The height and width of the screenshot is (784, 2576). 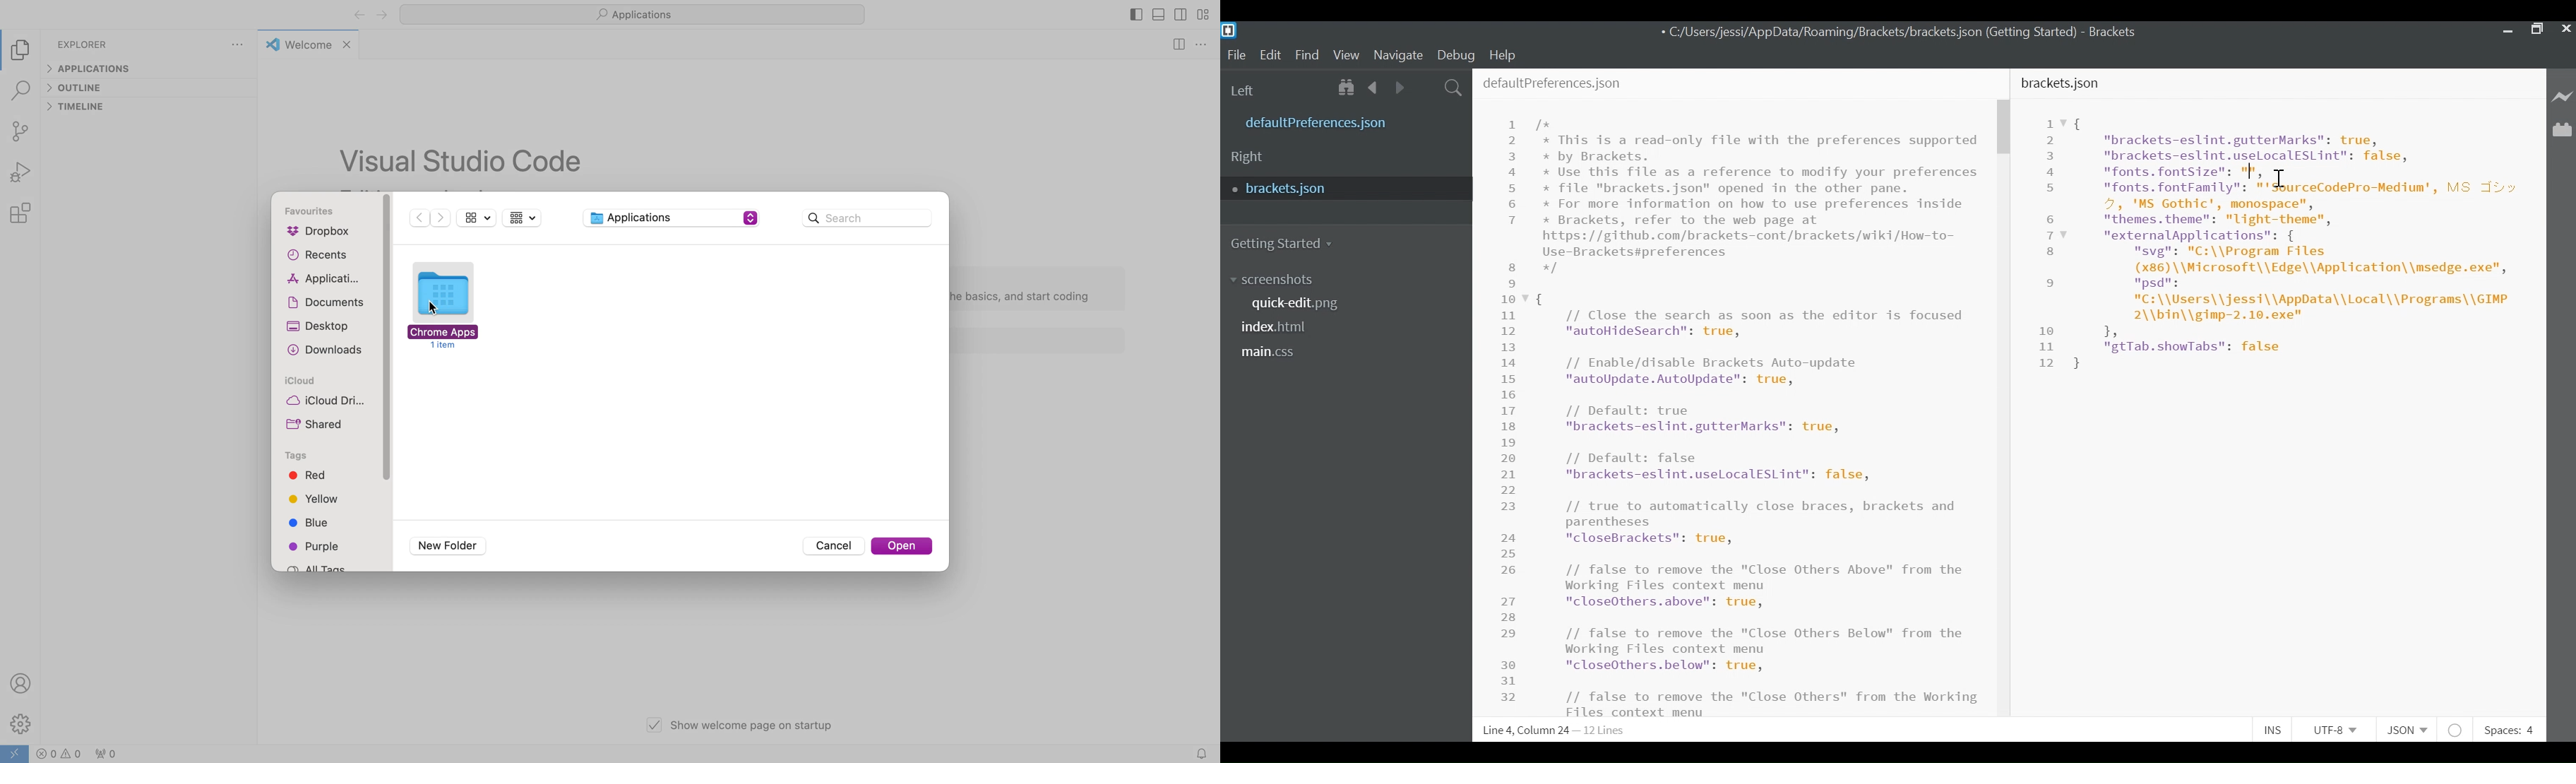 I want to click on Close, so click(x=2566, y=30).